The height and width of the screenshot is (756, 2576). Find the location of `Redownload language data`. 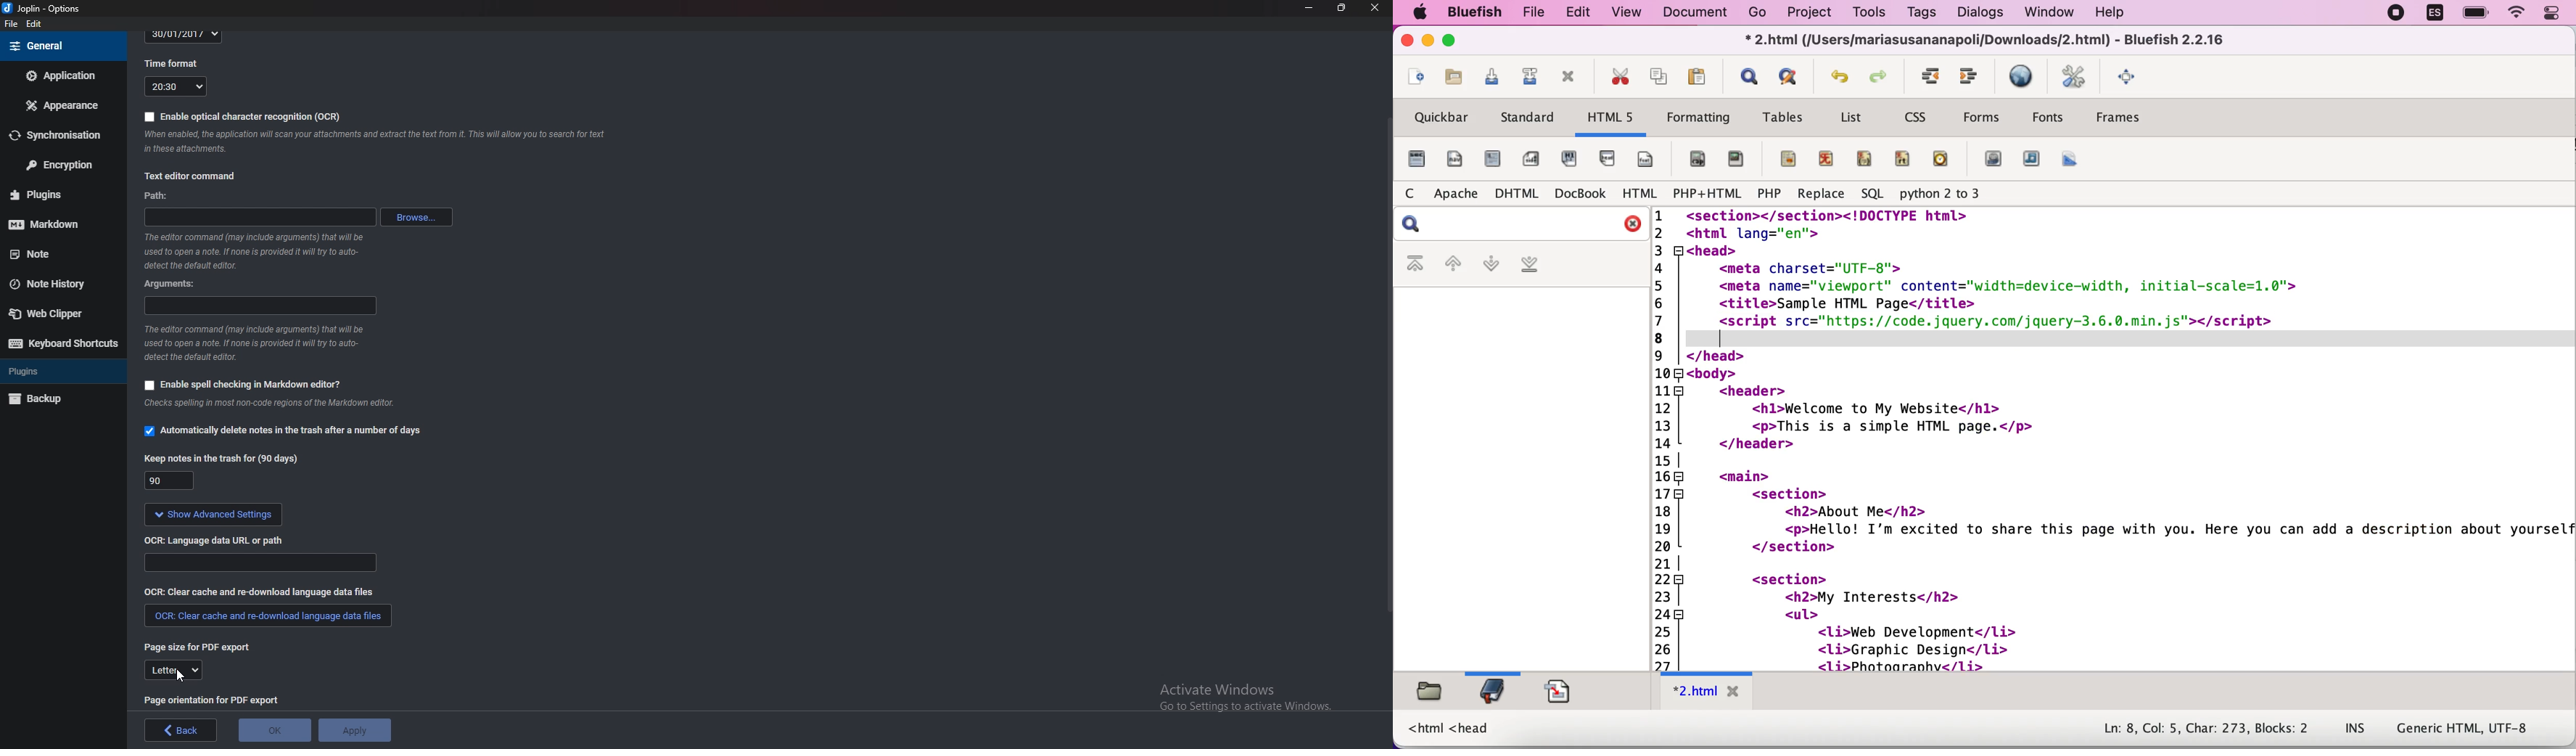

Redownload language data is located at coordinates (268, 616).